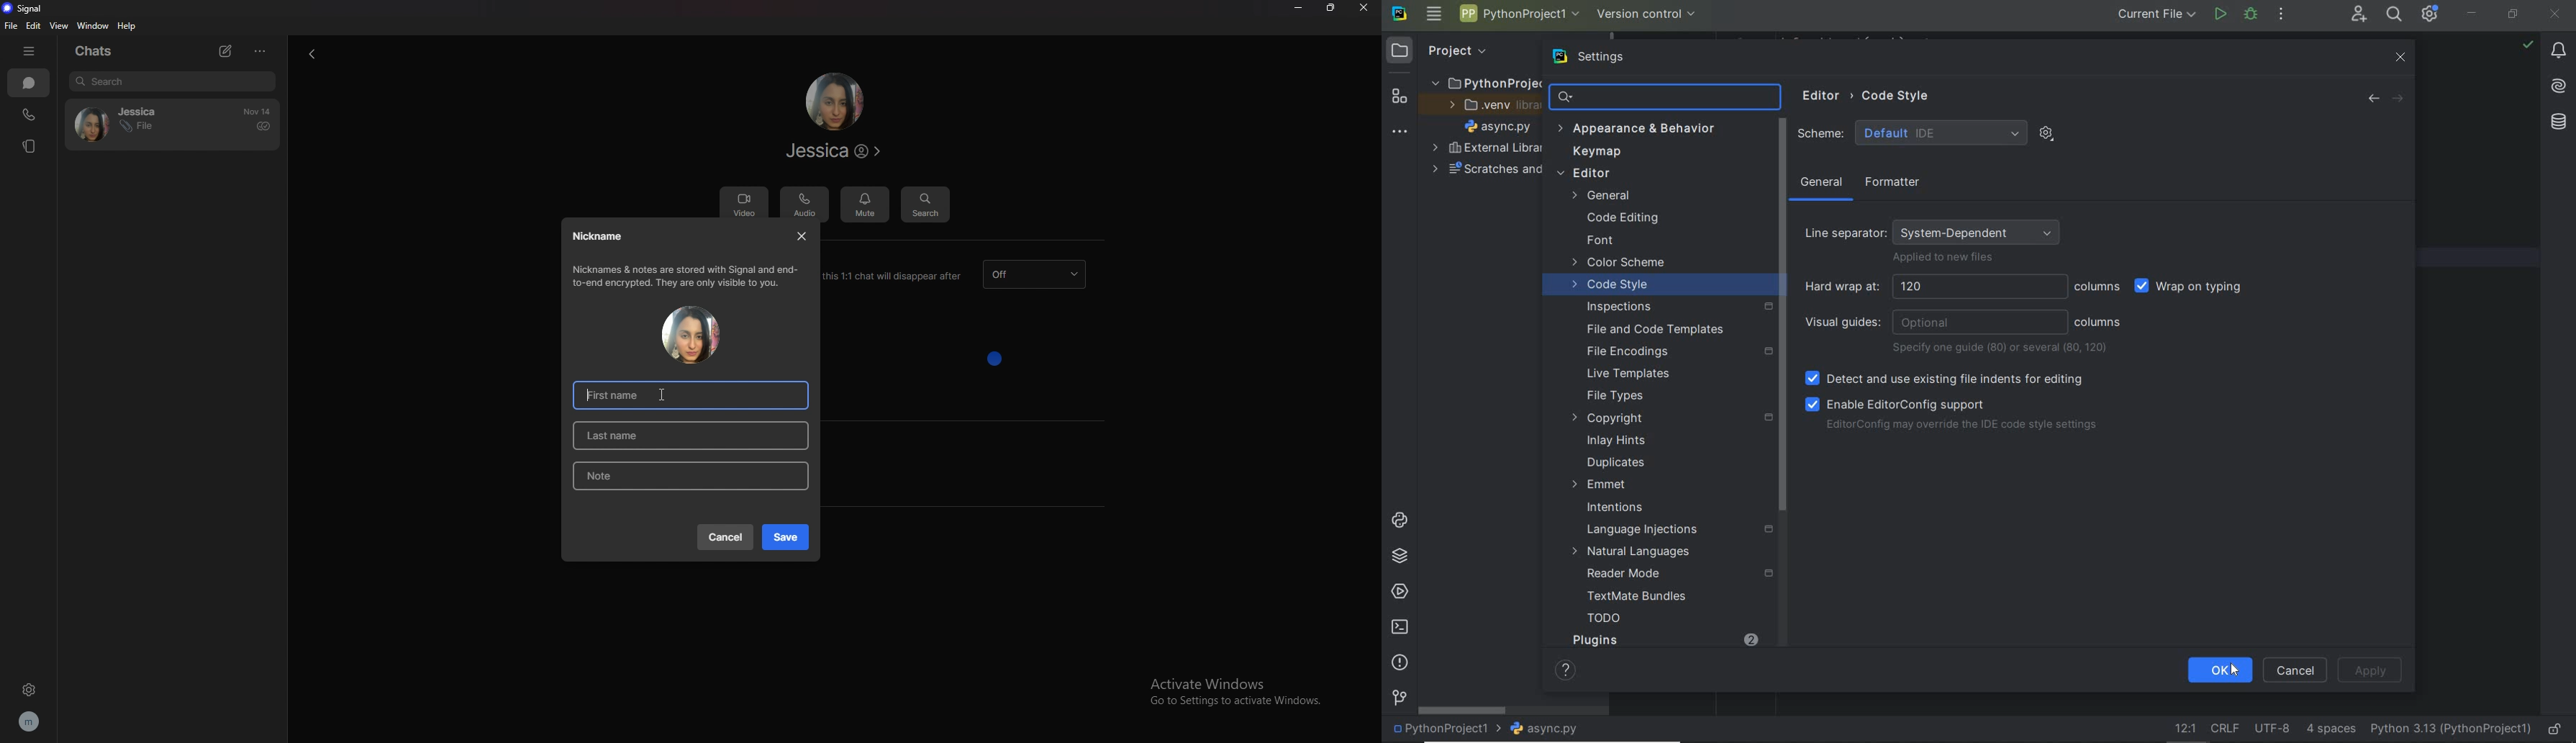  I want to click on more actions, so click(2282, 16).